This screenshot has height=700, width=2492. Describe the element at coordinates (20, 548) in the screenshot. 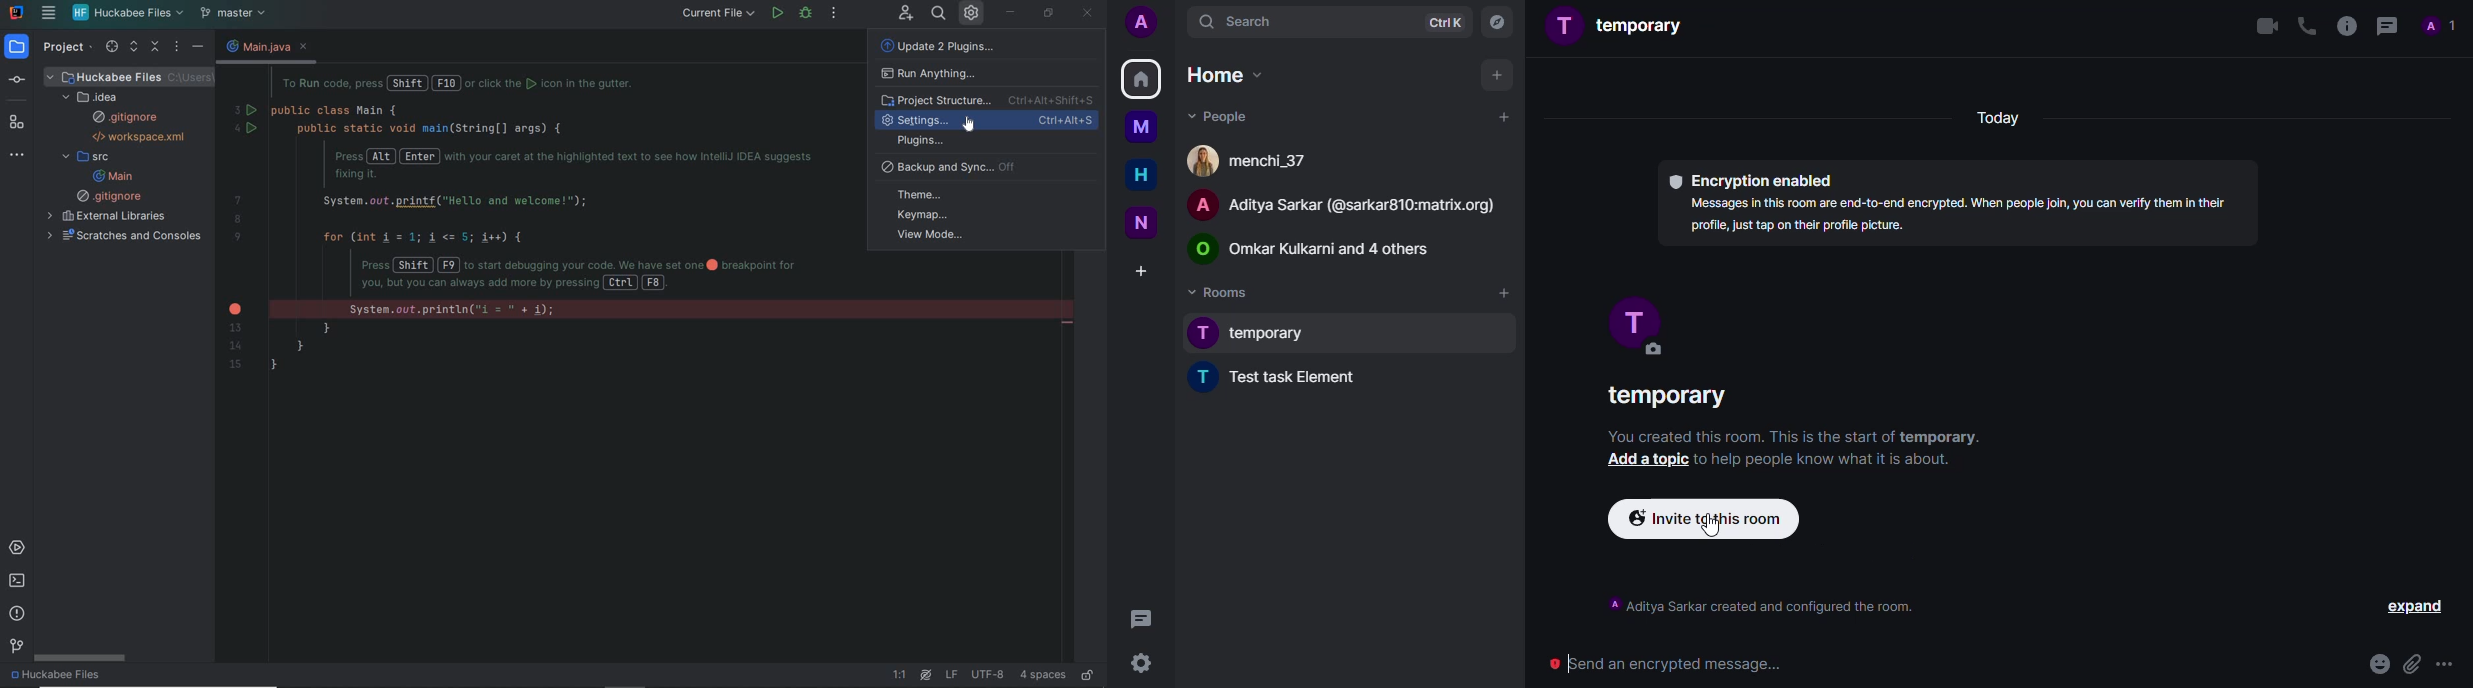

I see `services` at that location.